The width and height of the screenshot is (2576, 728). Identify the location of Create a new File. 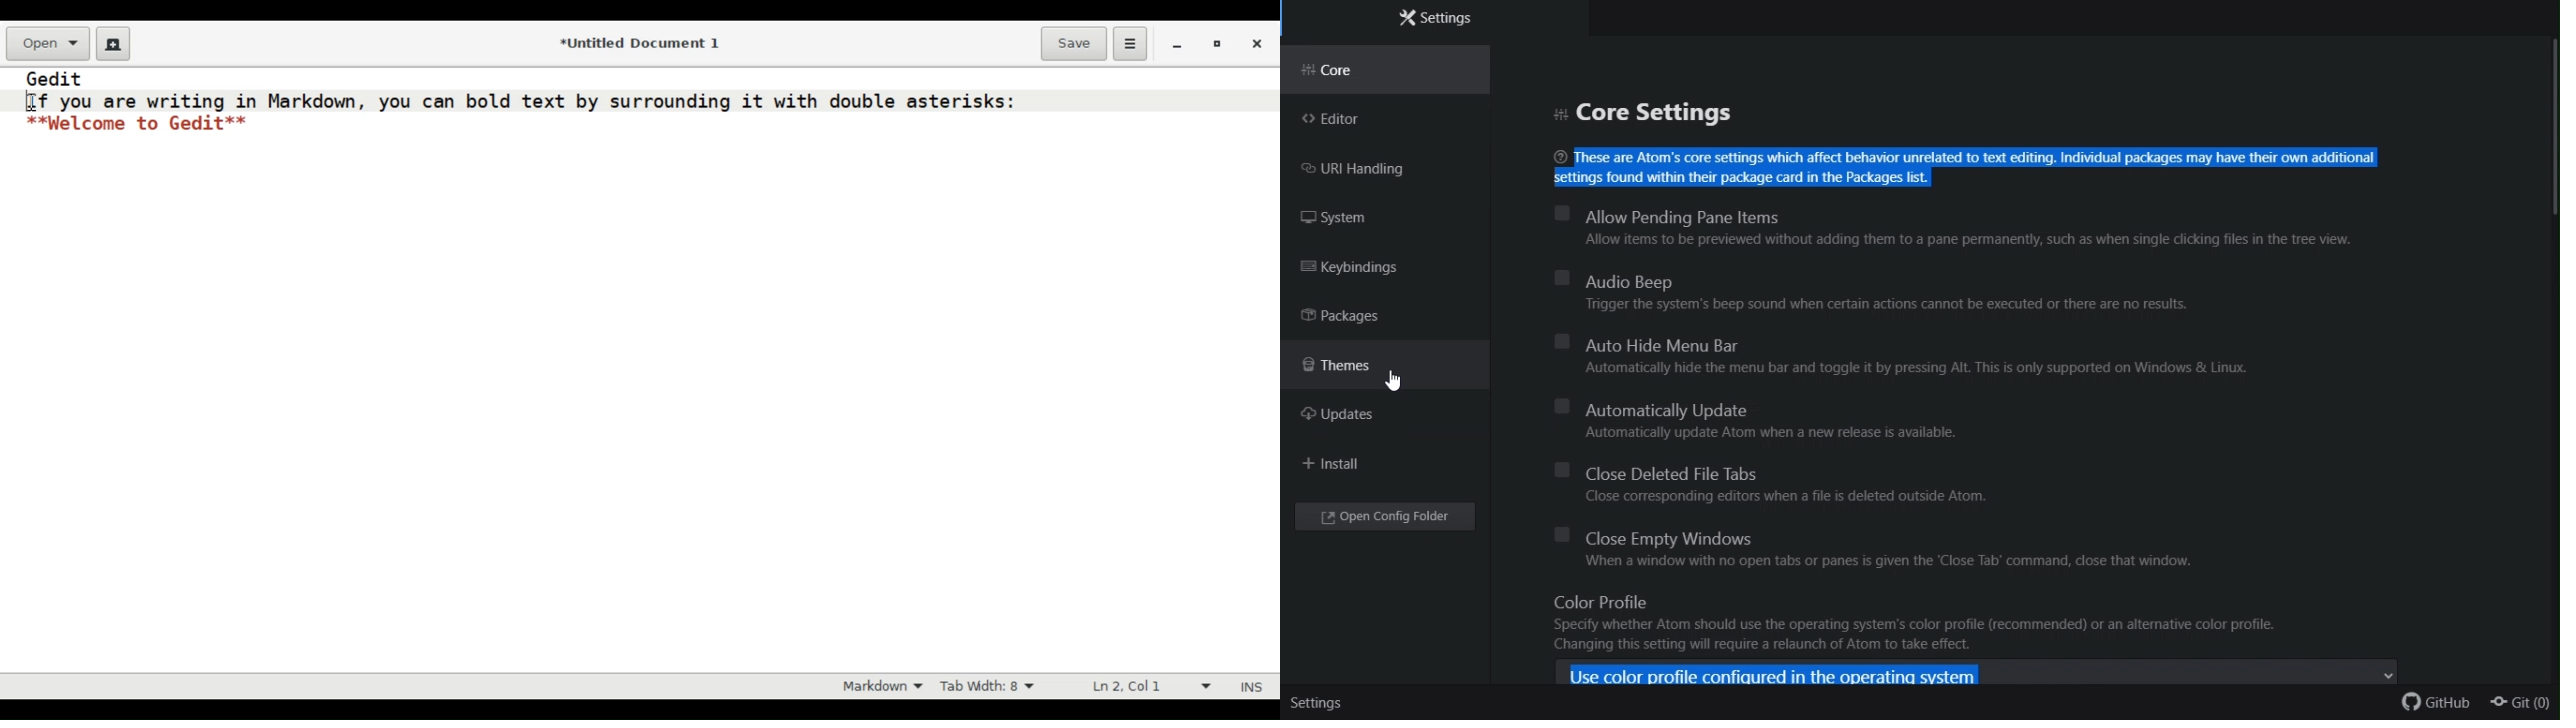
(111, 43).